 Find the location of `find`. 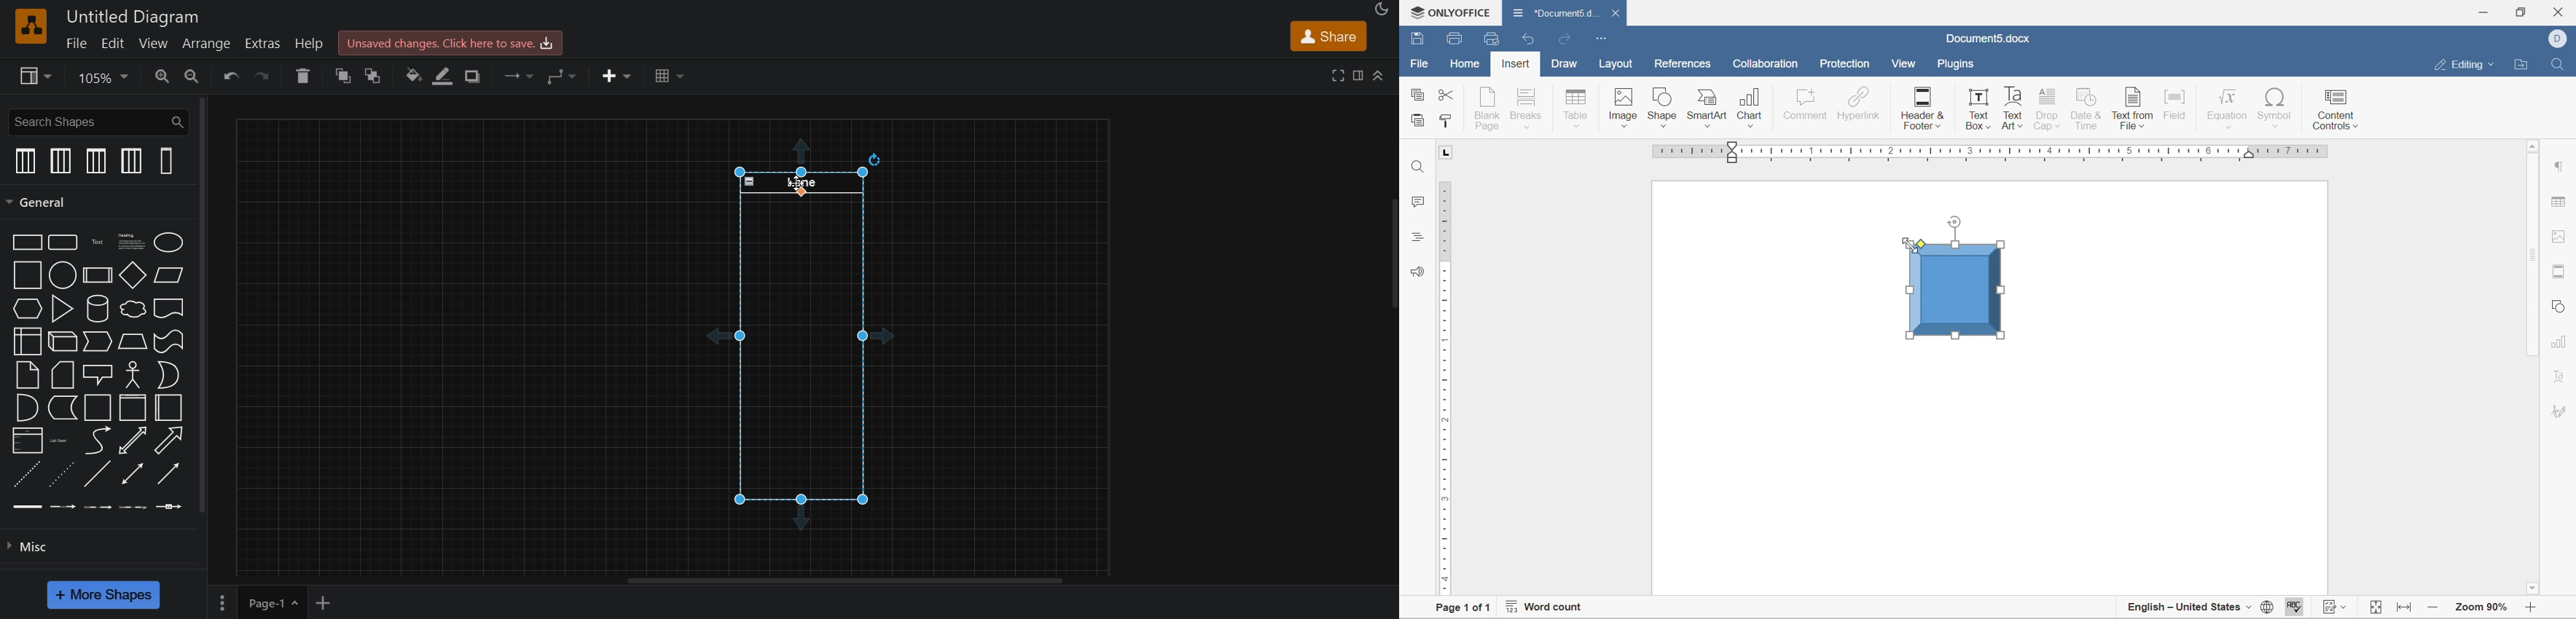

find is located at coordinates (1416, 166).